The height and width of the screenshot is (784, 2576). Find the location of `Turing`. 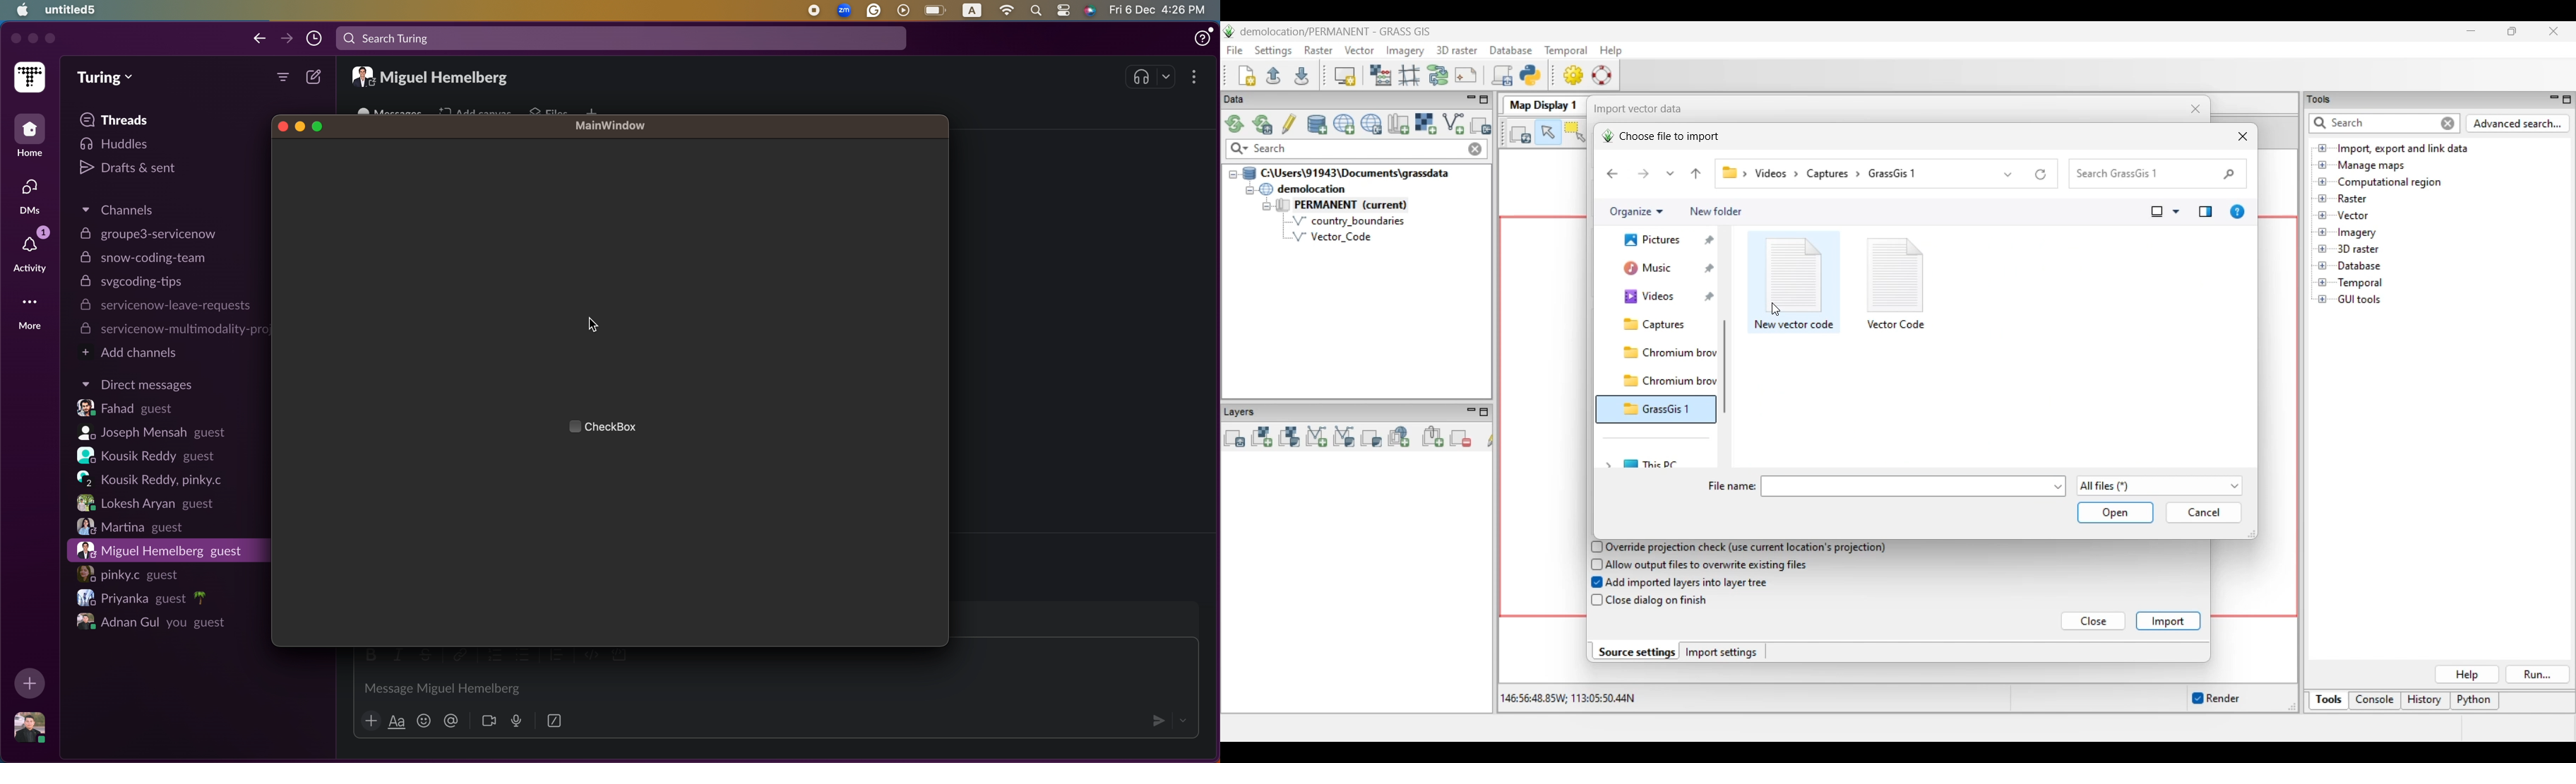

Turing is located at coordinates (106, 78).